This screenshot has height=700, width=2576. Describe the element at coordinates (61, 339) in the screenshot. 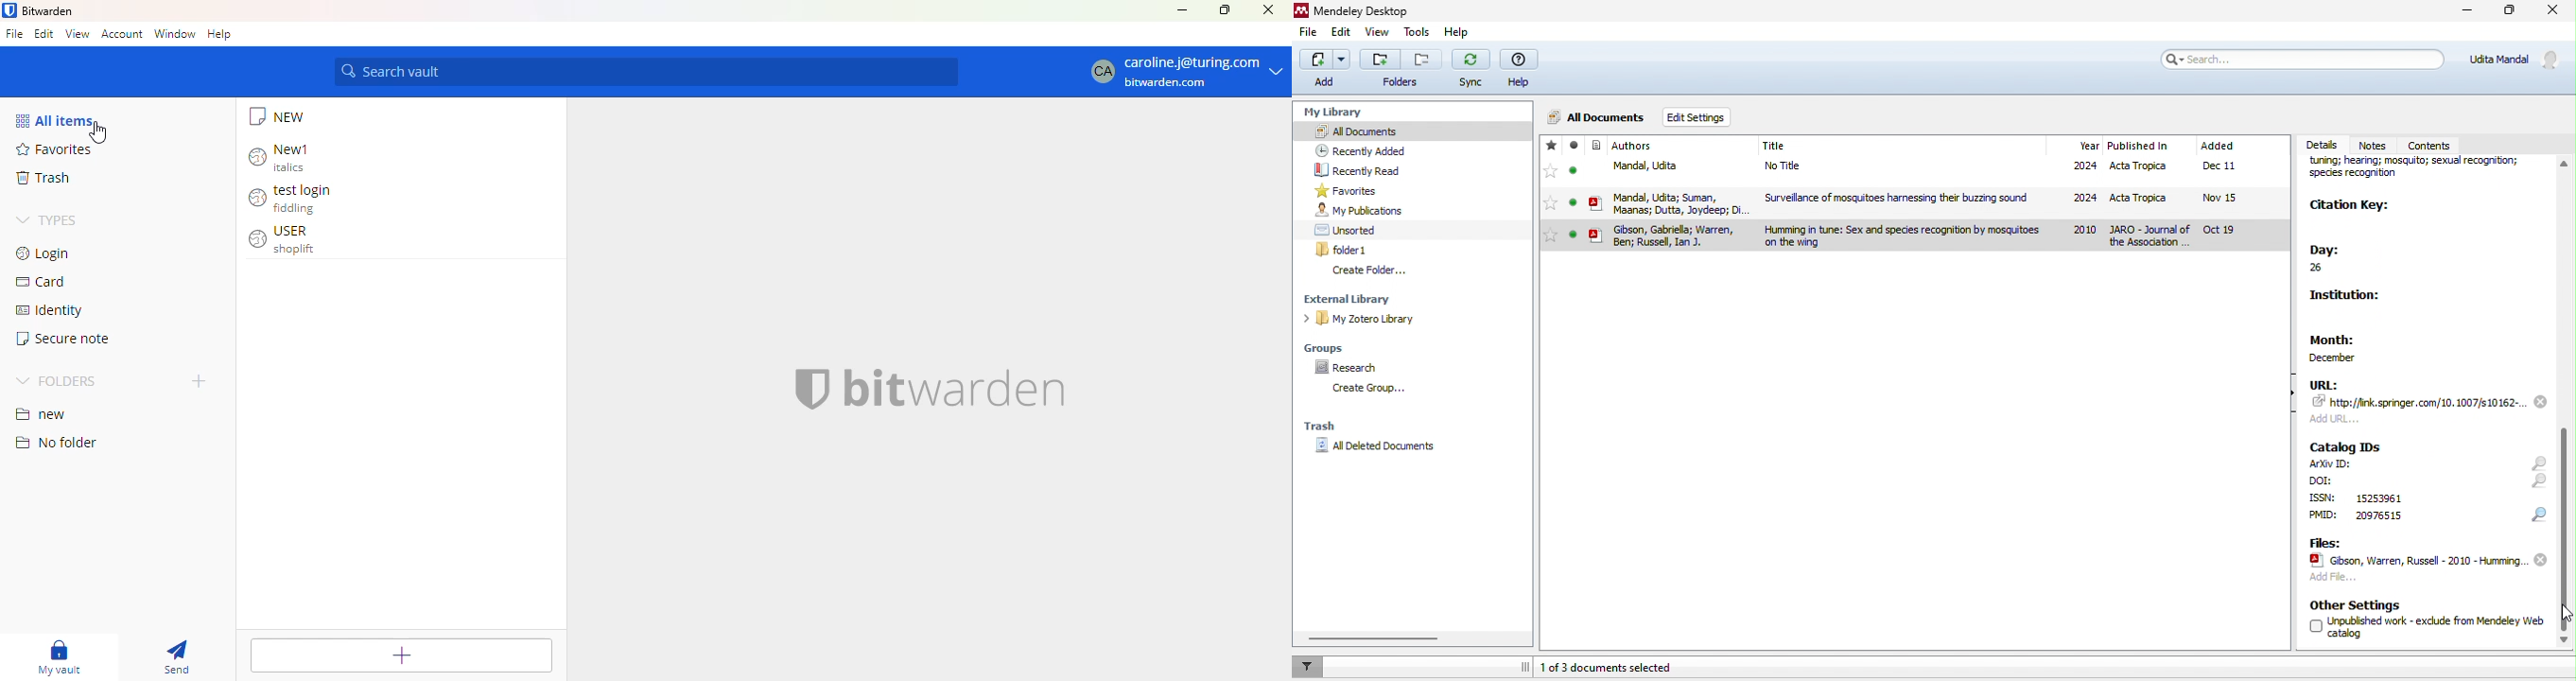

I see `secure note` at that location.